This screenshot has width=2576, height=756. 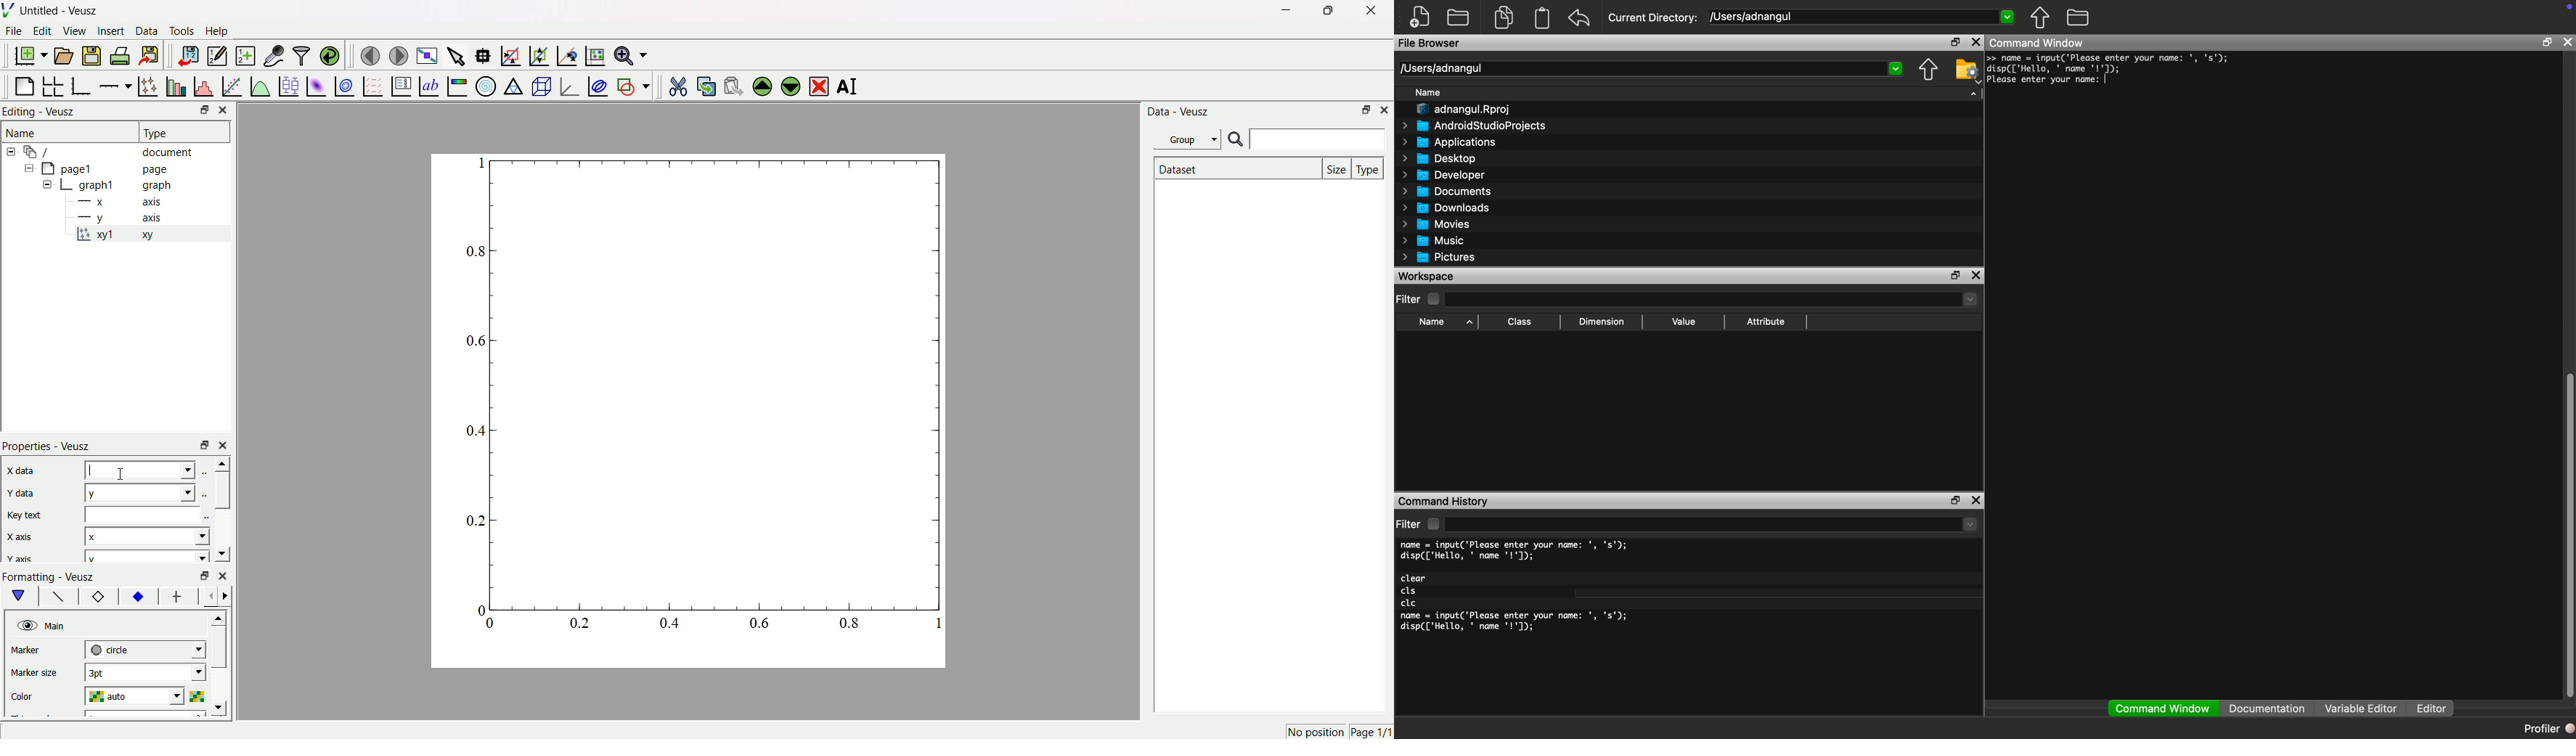 What do you see at coordinates (43, 32) in the screenshot?
I see `Edit` at bounding box center [43, 32].